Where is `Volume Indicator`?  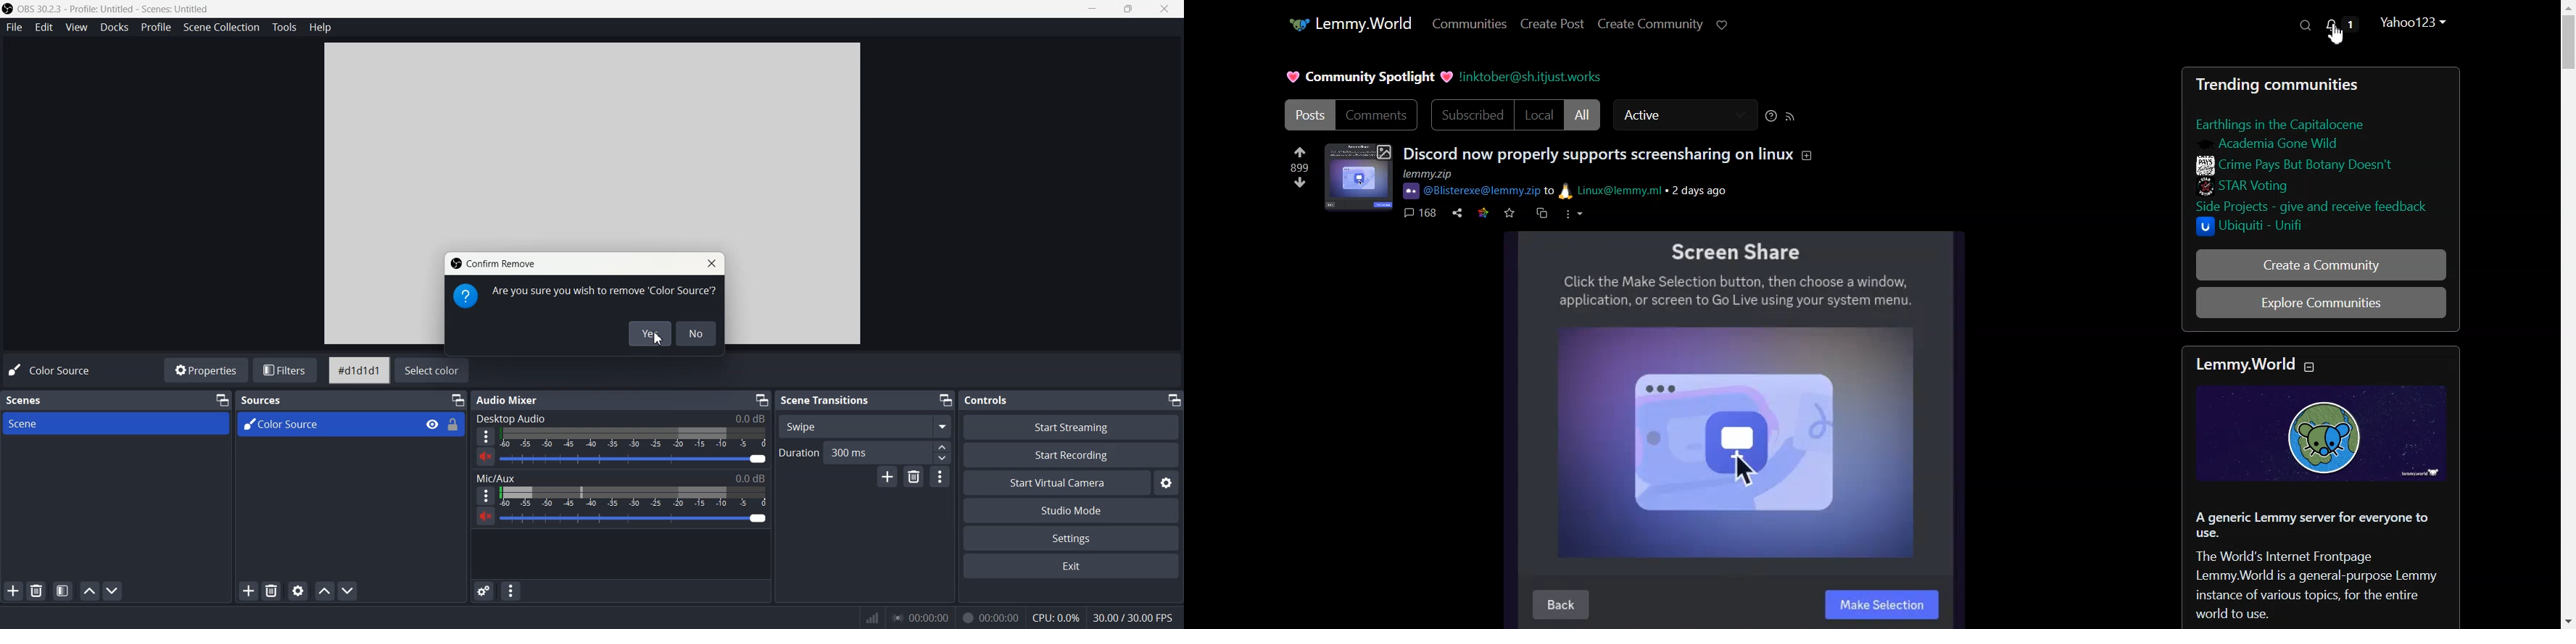
Volume Indicator is located at coordinates (633, 437).